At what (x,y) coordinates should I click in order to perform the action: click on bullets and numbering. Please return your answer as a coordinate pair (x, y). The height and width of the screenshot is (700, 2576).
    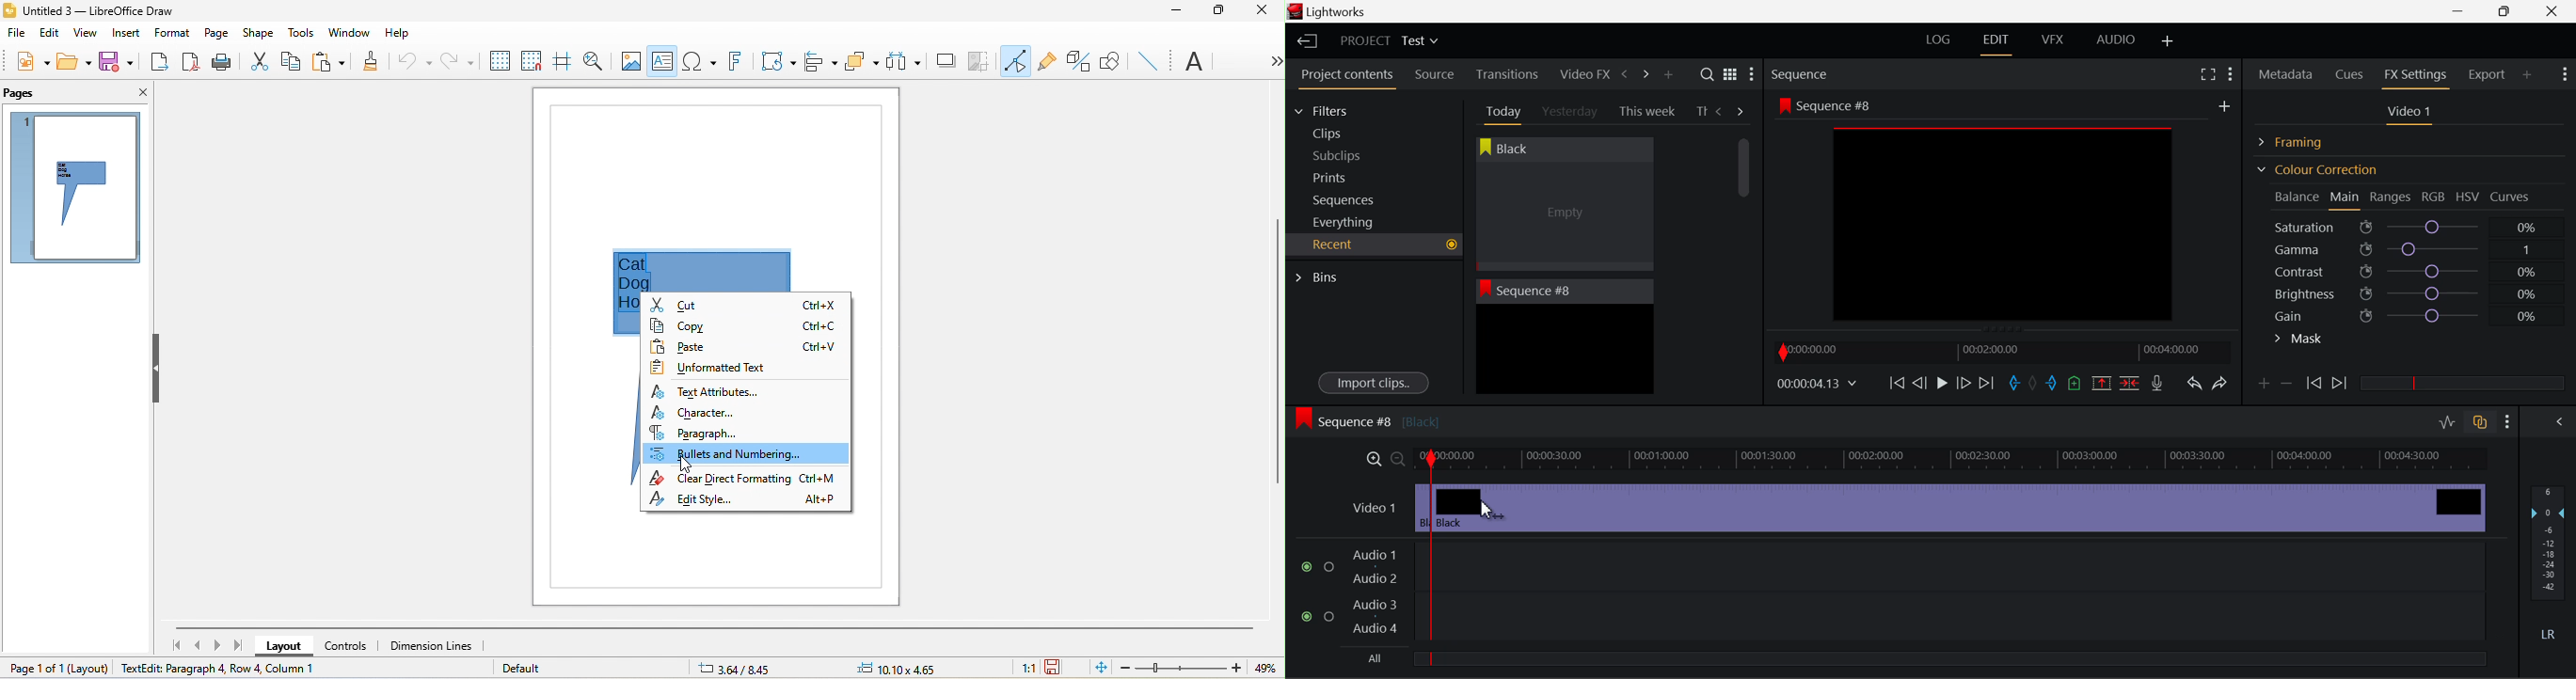
    Looking at the image, I should click on (745, 454).